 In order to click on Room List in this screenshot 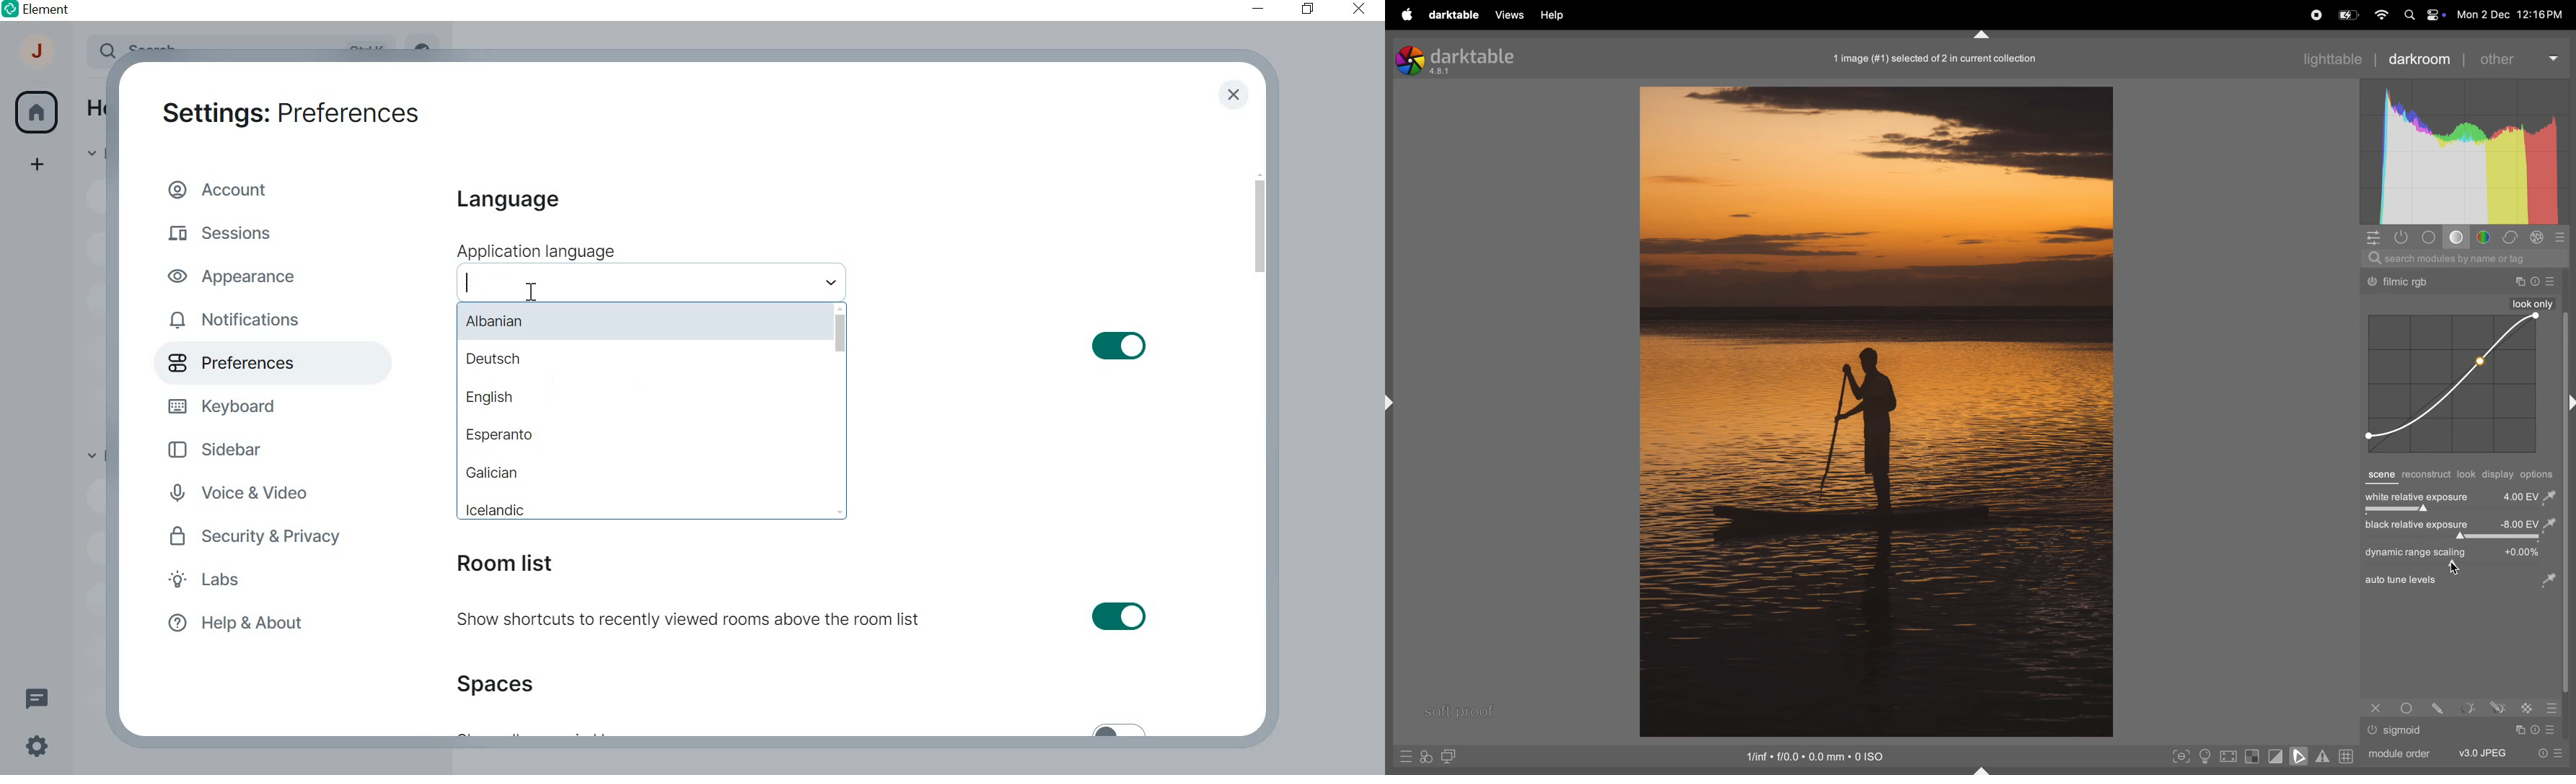, I will do `click(504, 564)`.